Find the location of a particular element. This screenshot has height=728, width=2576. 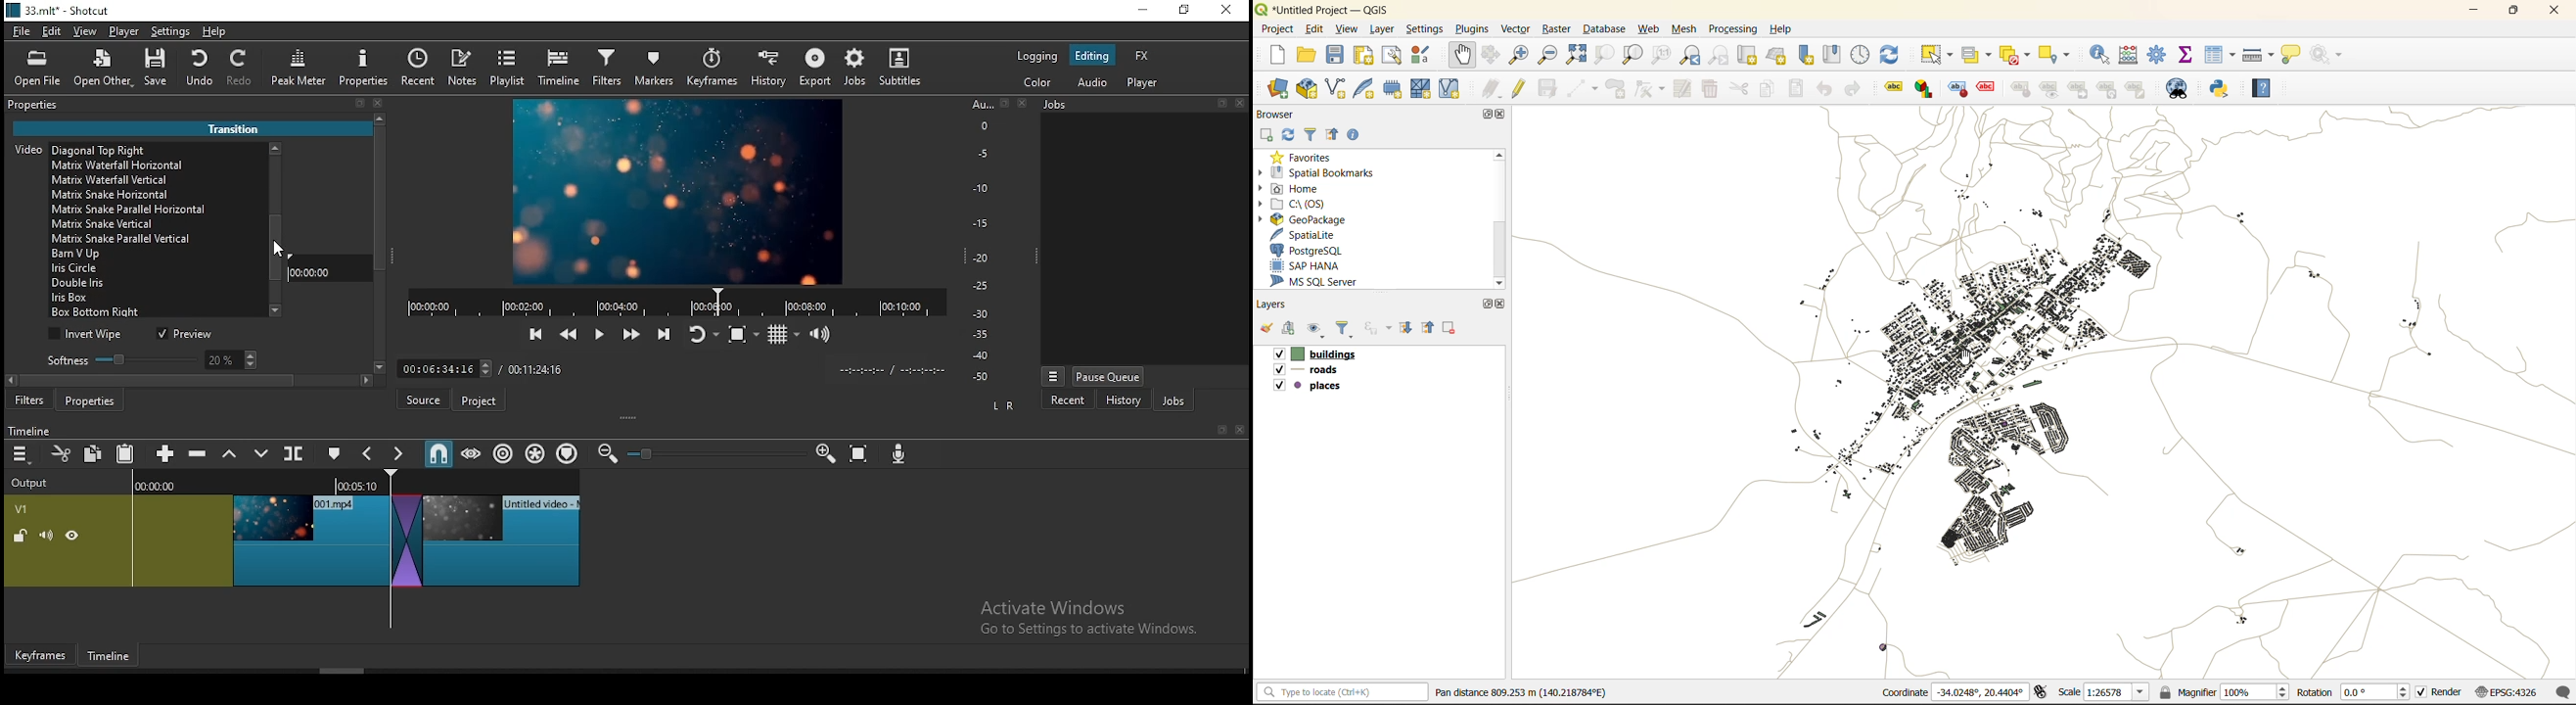

Activate windows is located at coordinates (1098, 617).